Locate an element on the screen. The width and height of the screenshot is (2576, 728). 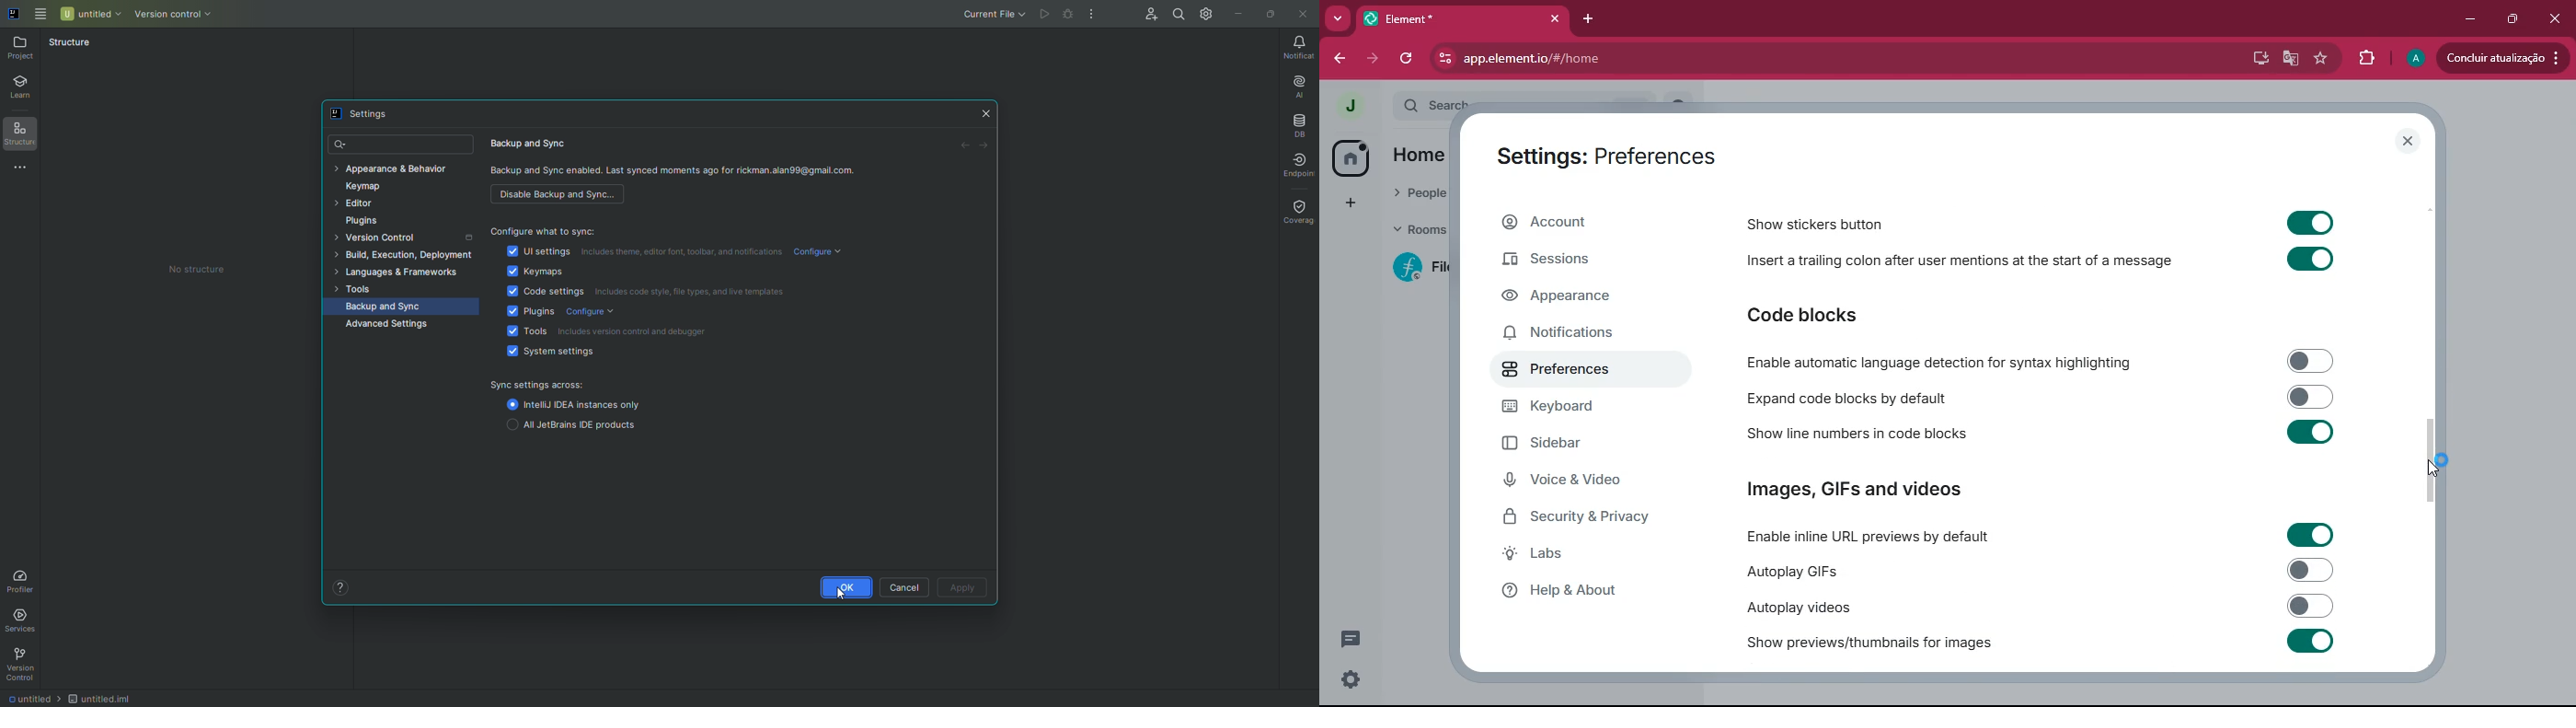
Sidebar is located at coordinates (1553, 442).